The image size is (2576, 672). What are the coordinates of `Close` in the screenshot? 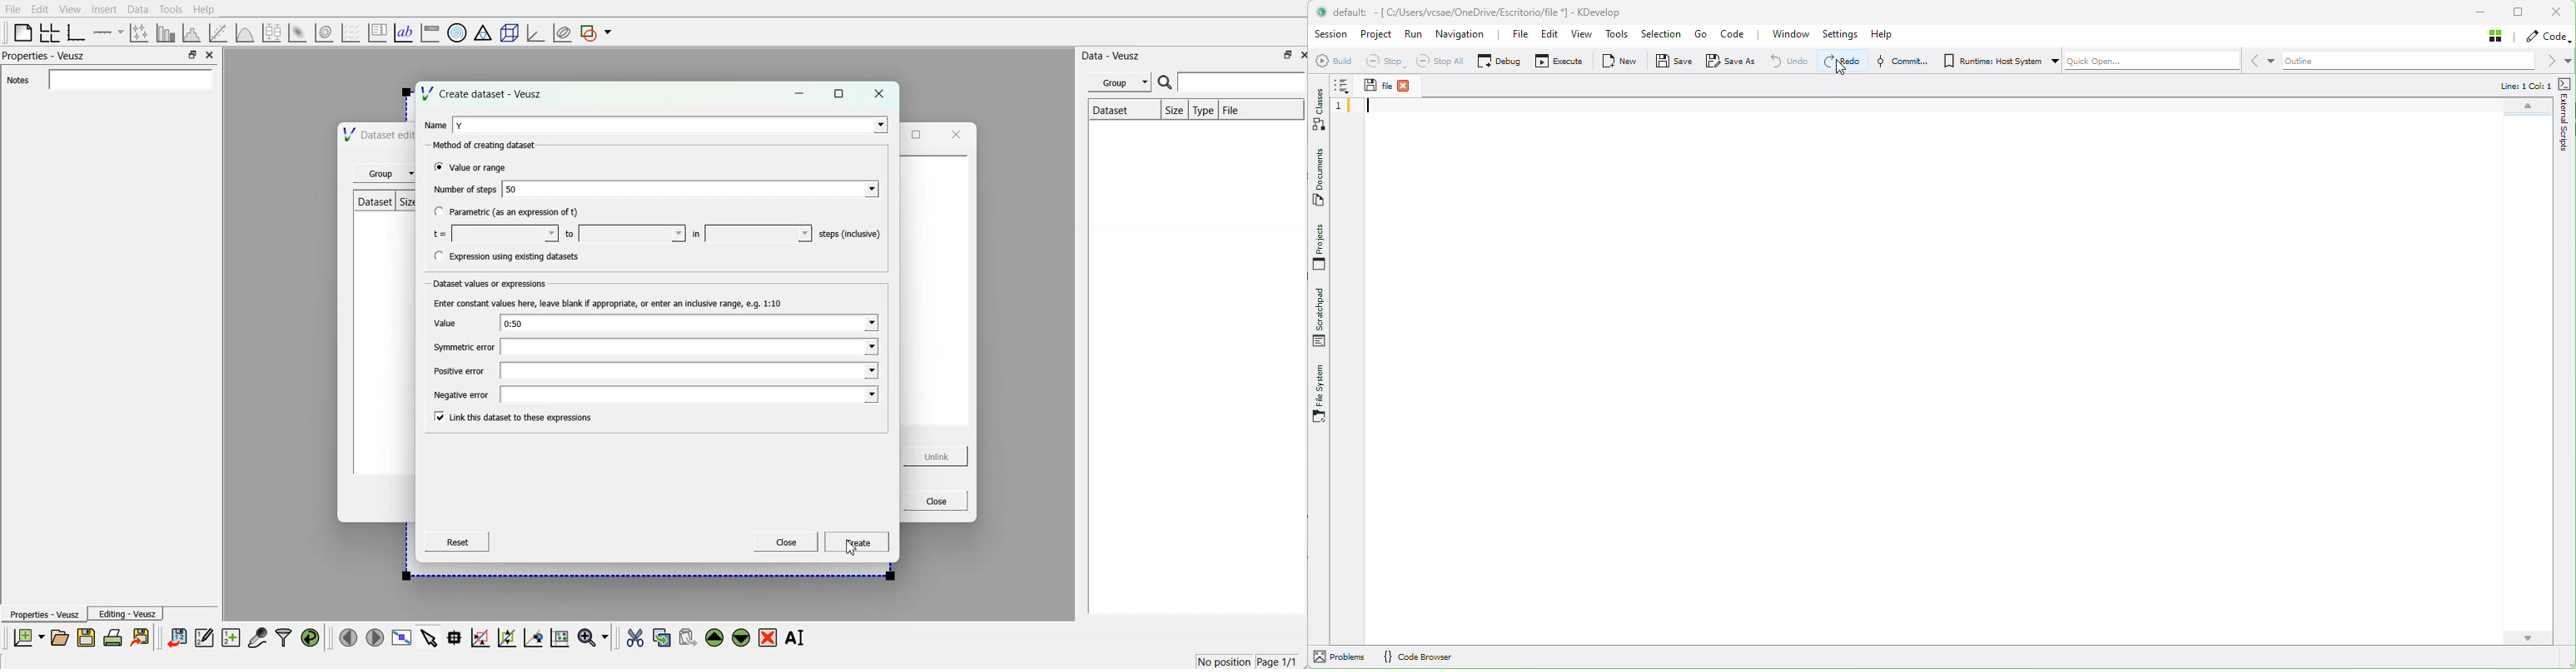 It's located at (934, 500).